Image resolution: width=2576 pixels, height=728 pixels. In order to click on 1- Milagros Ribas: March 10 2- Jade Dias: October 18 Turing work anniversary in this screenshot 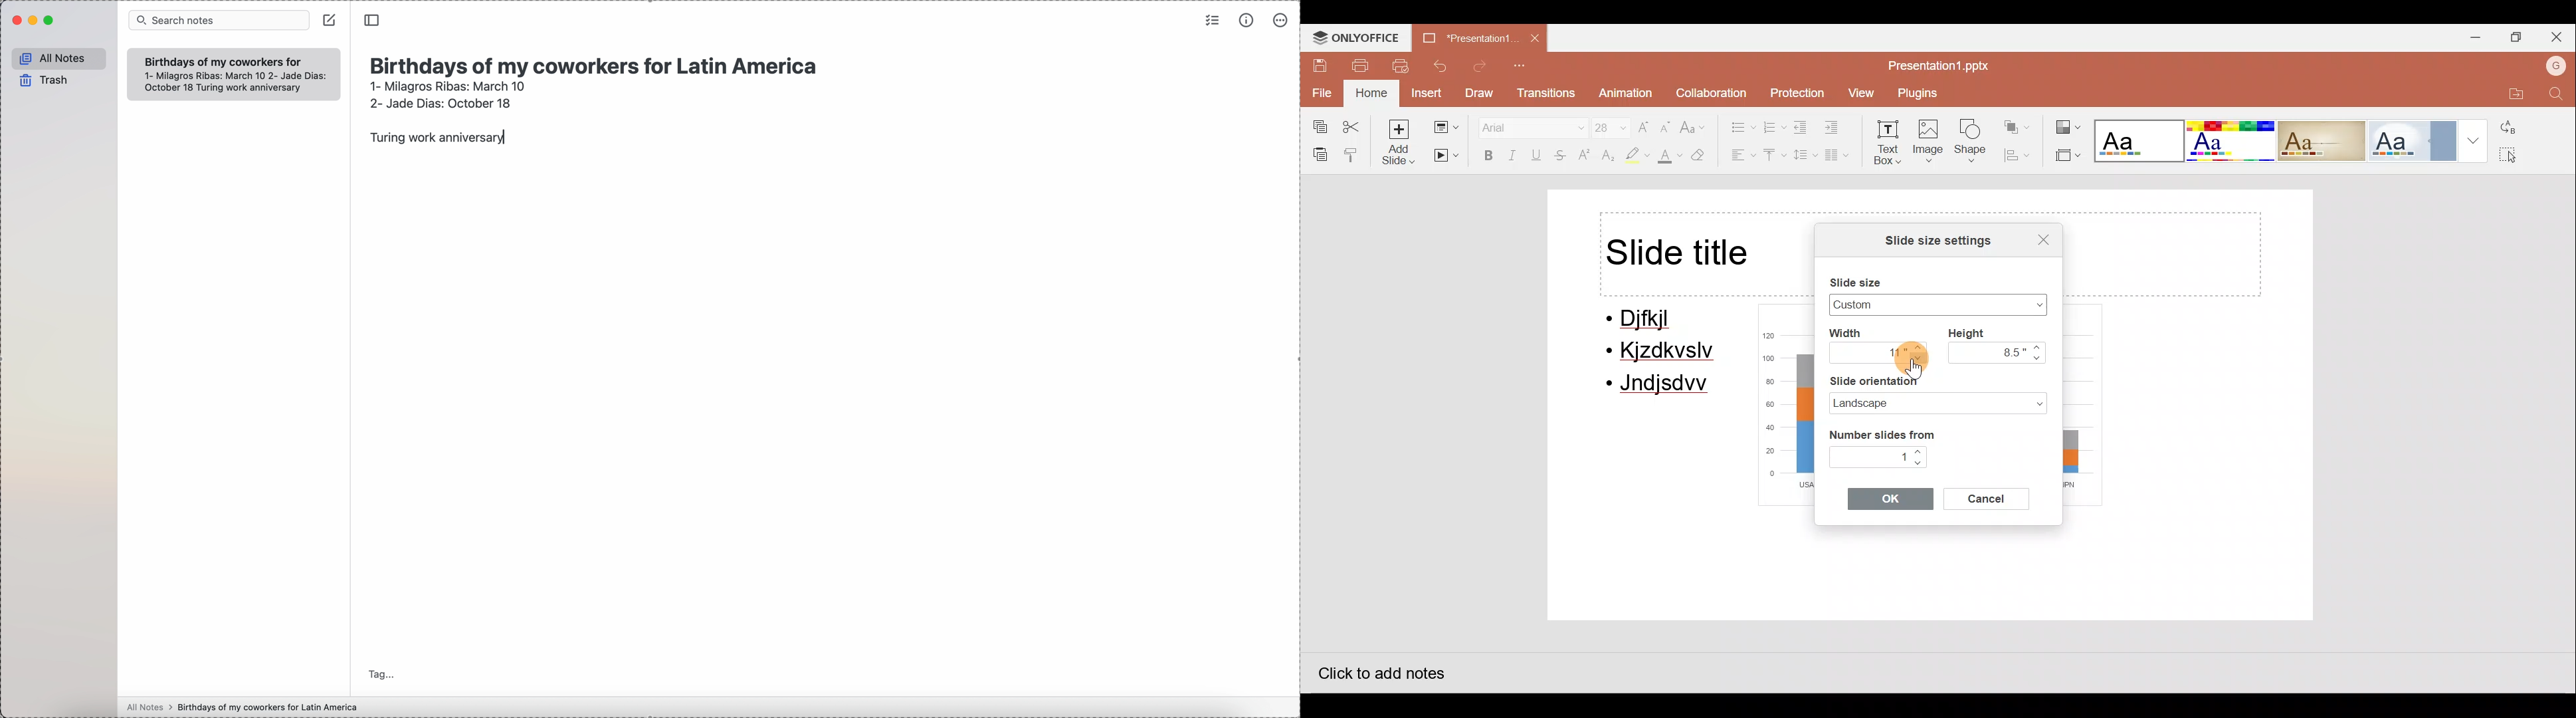, I will do `click(228, 82)`.